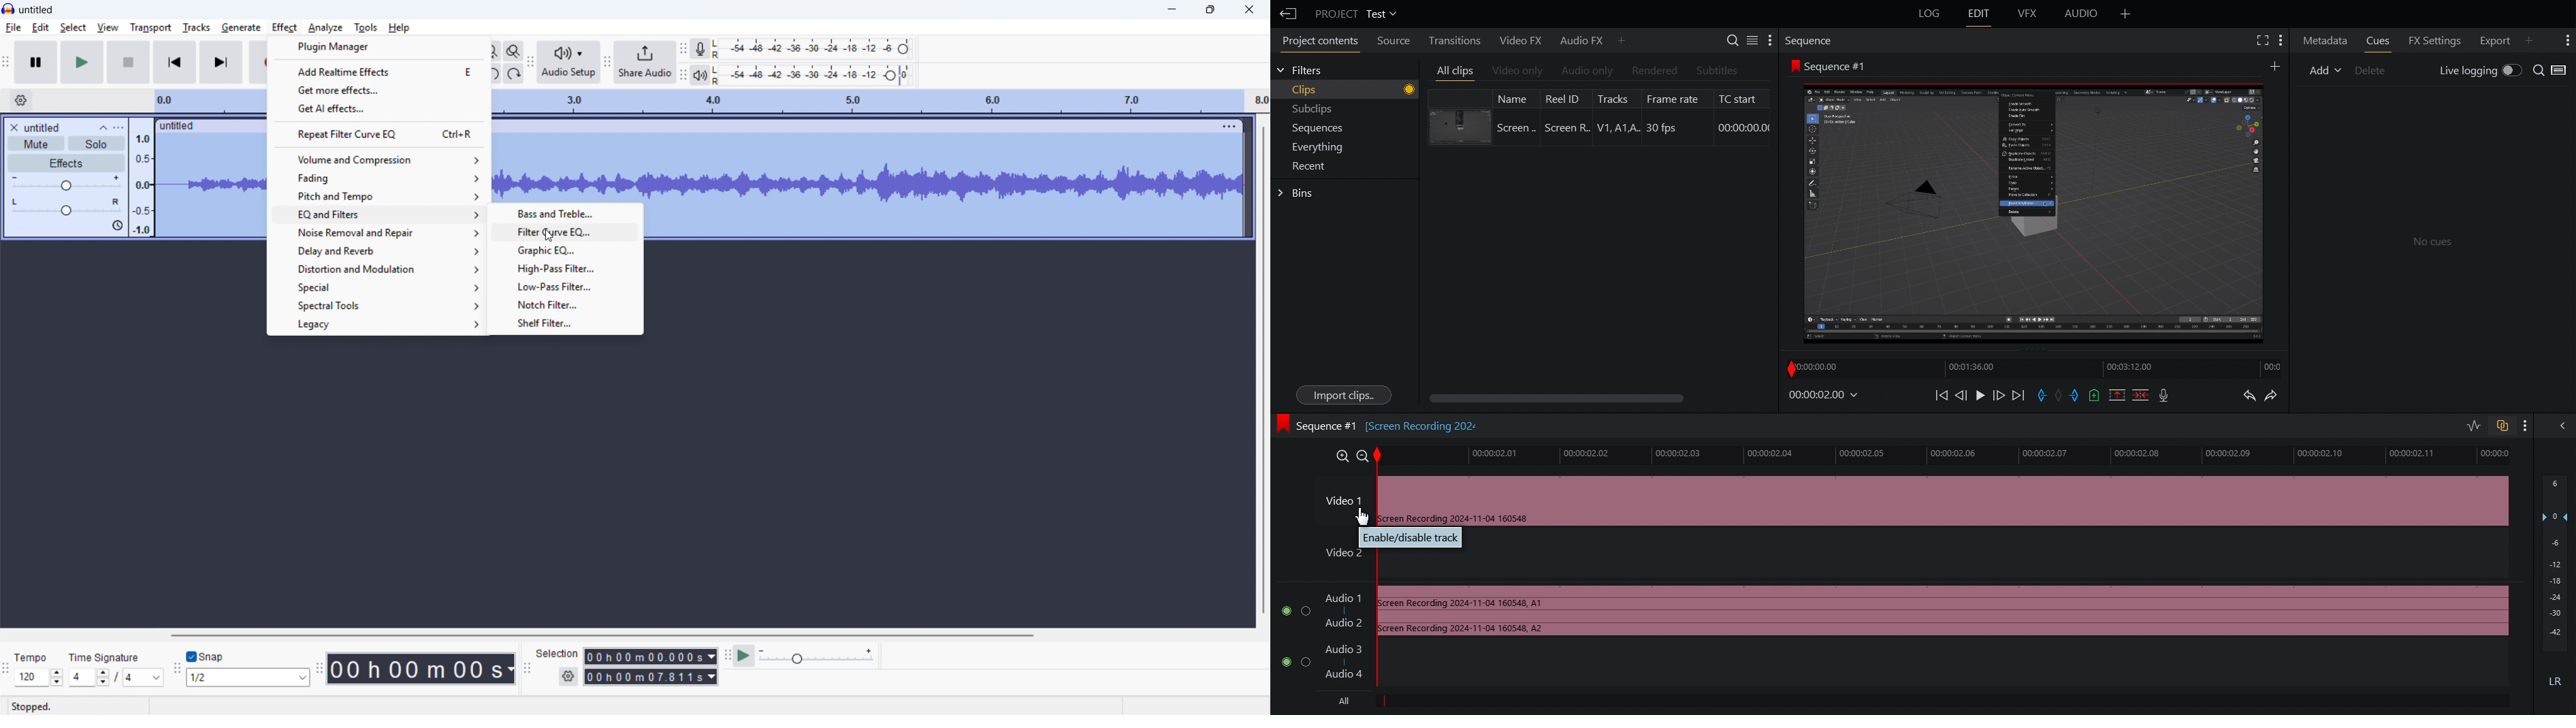 The width and height of the screenshot is (2576, 728). What do you see at coordinates (1287, 12) in the screenshot?
I see `Back` at bounding box center [1287, 12].